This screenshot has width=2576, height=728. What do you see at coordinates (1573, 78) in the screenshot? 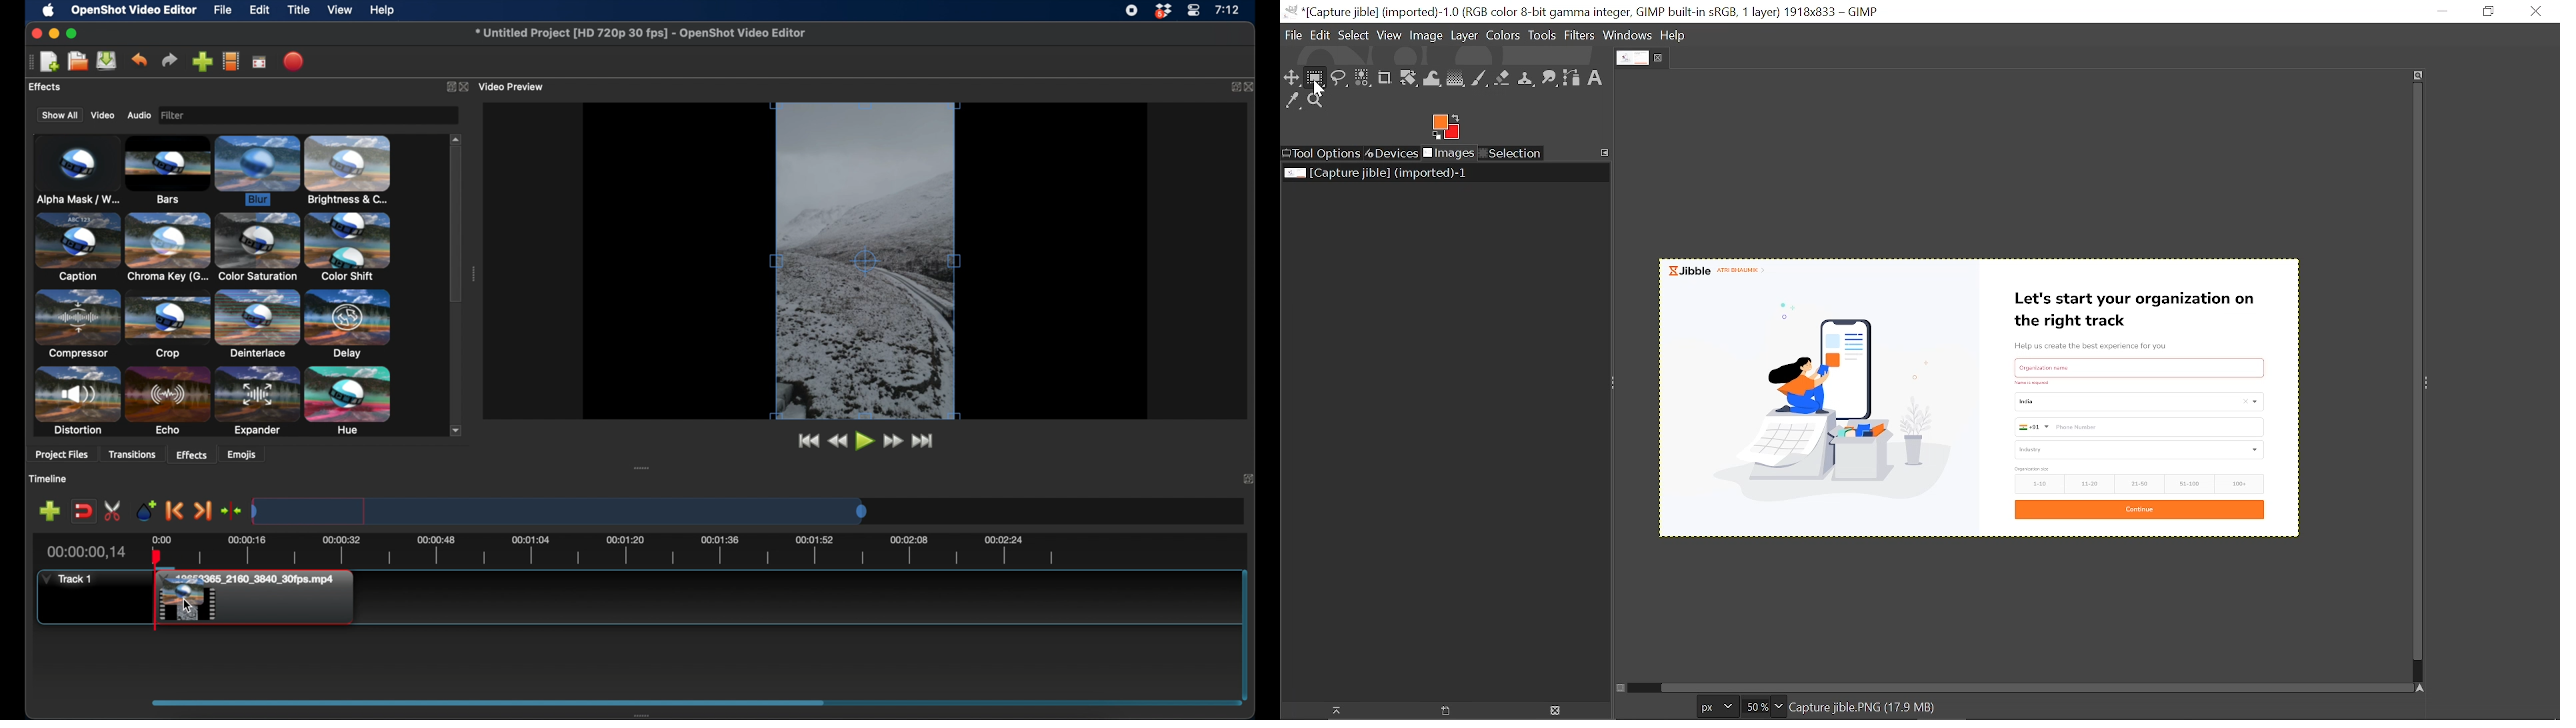
I see `Path tool` at bounding box center [1573, 78].